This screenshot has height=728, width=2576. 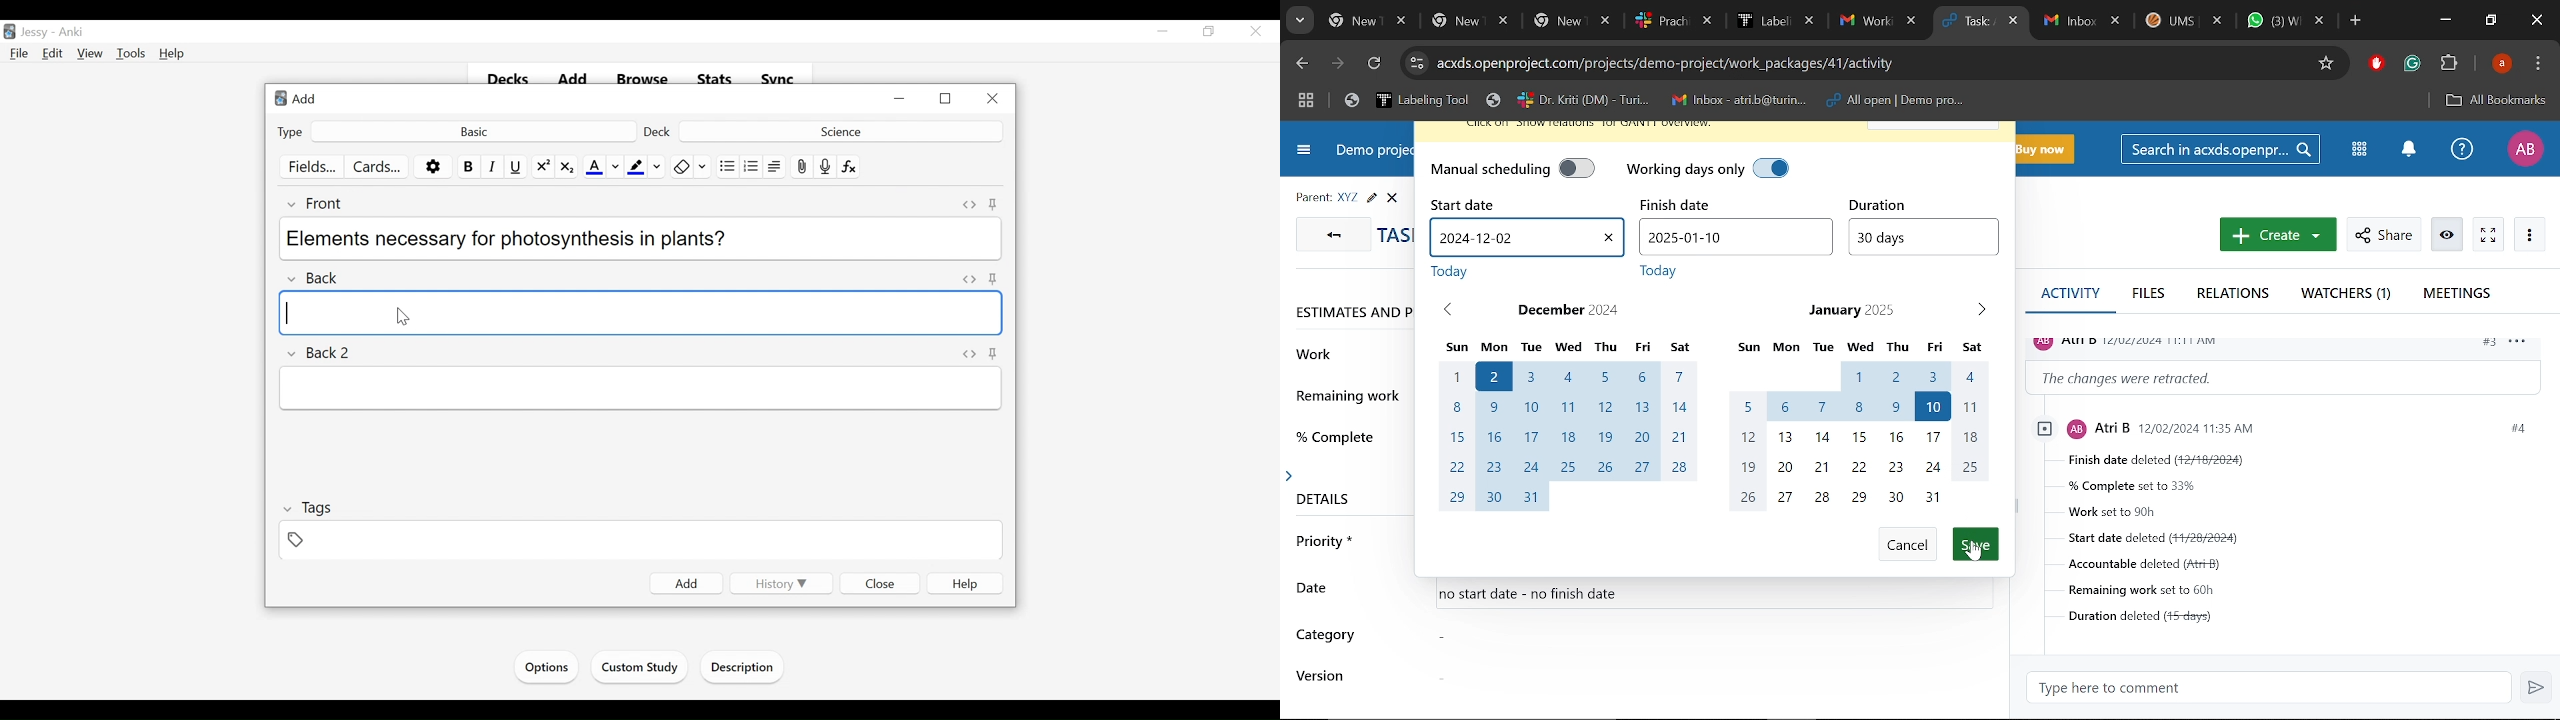 I want to click on Close, so click(x=1254, y=33).